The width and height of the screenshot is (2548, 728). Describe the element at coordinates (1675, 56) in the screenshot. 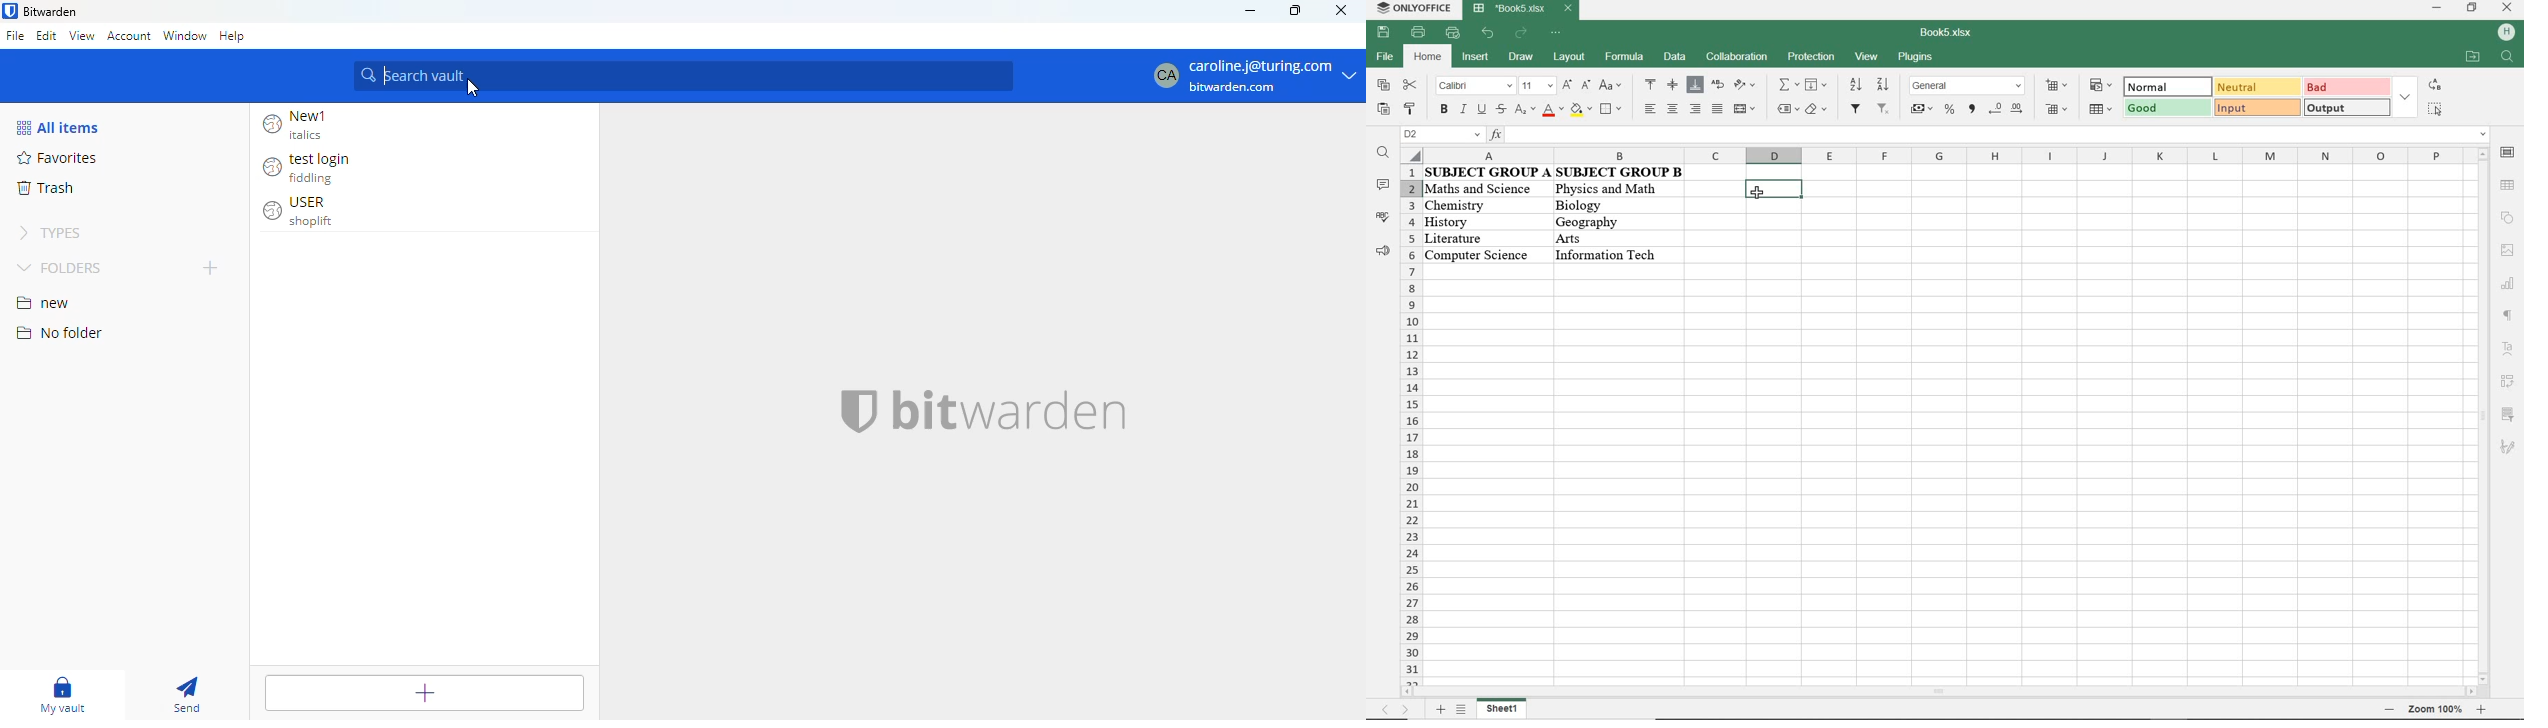

I see `data` at that location.